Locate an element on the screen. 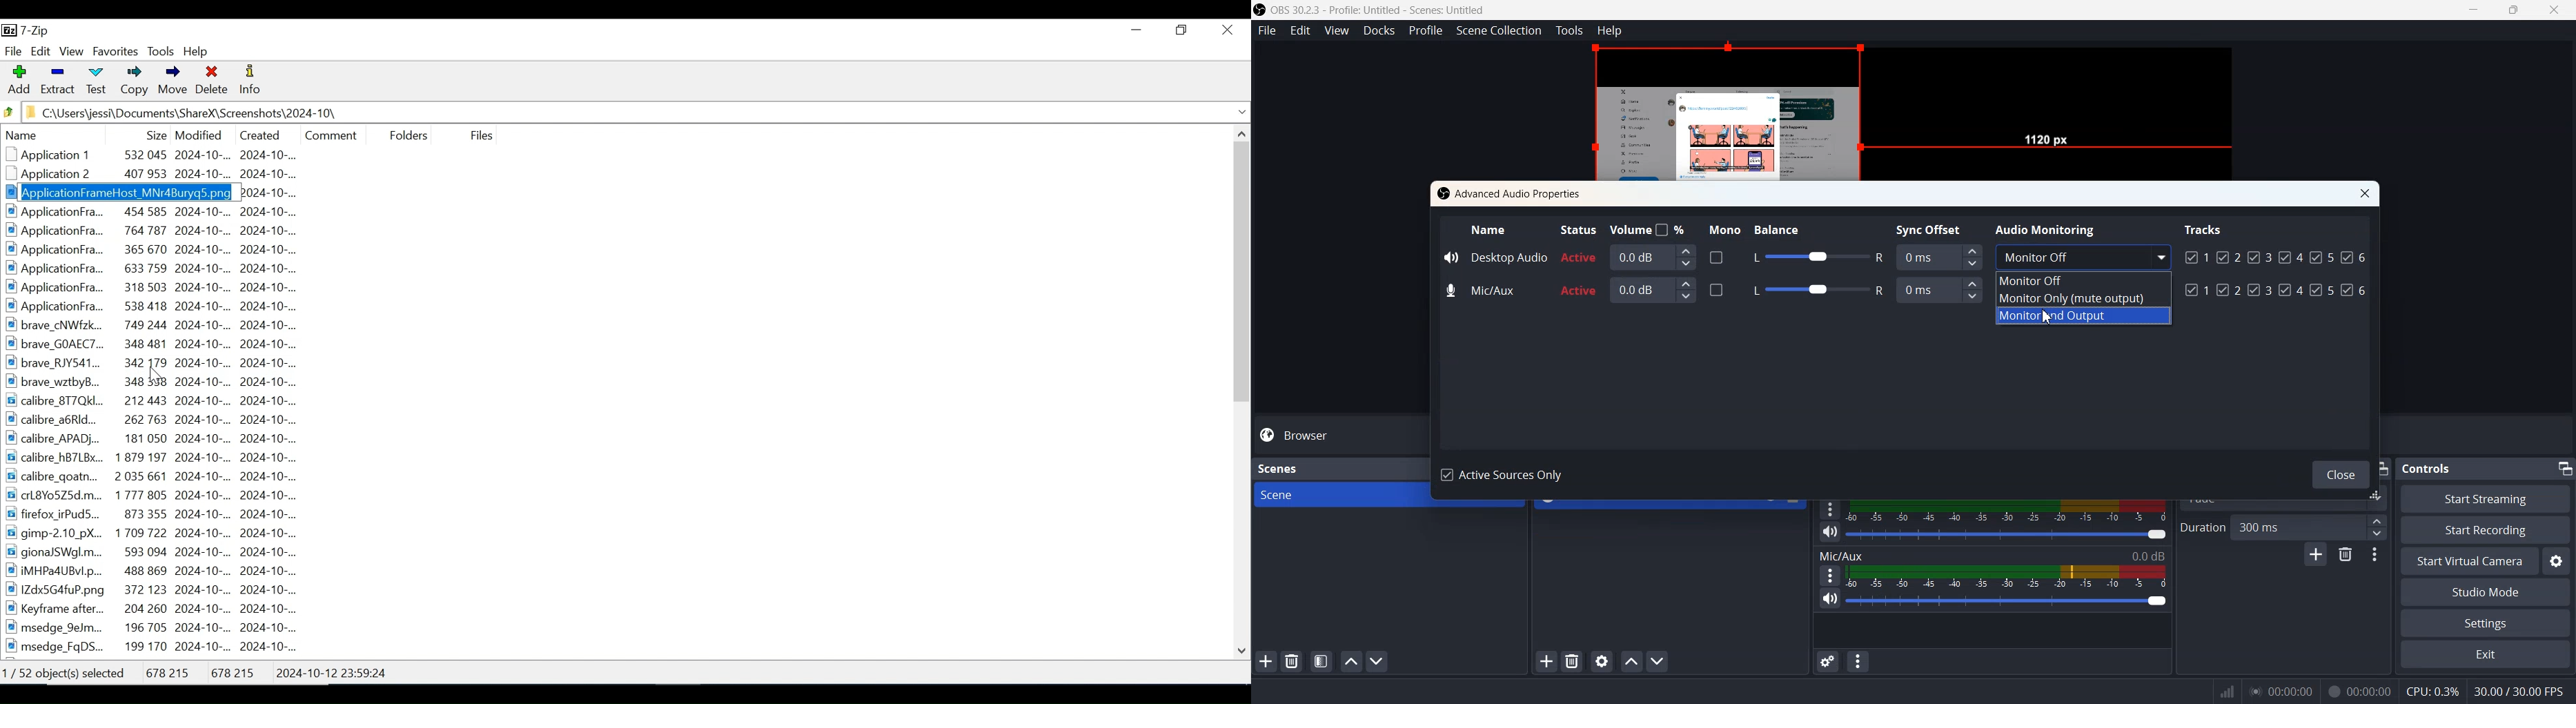  Duration is located at coordinates (2202, 527).